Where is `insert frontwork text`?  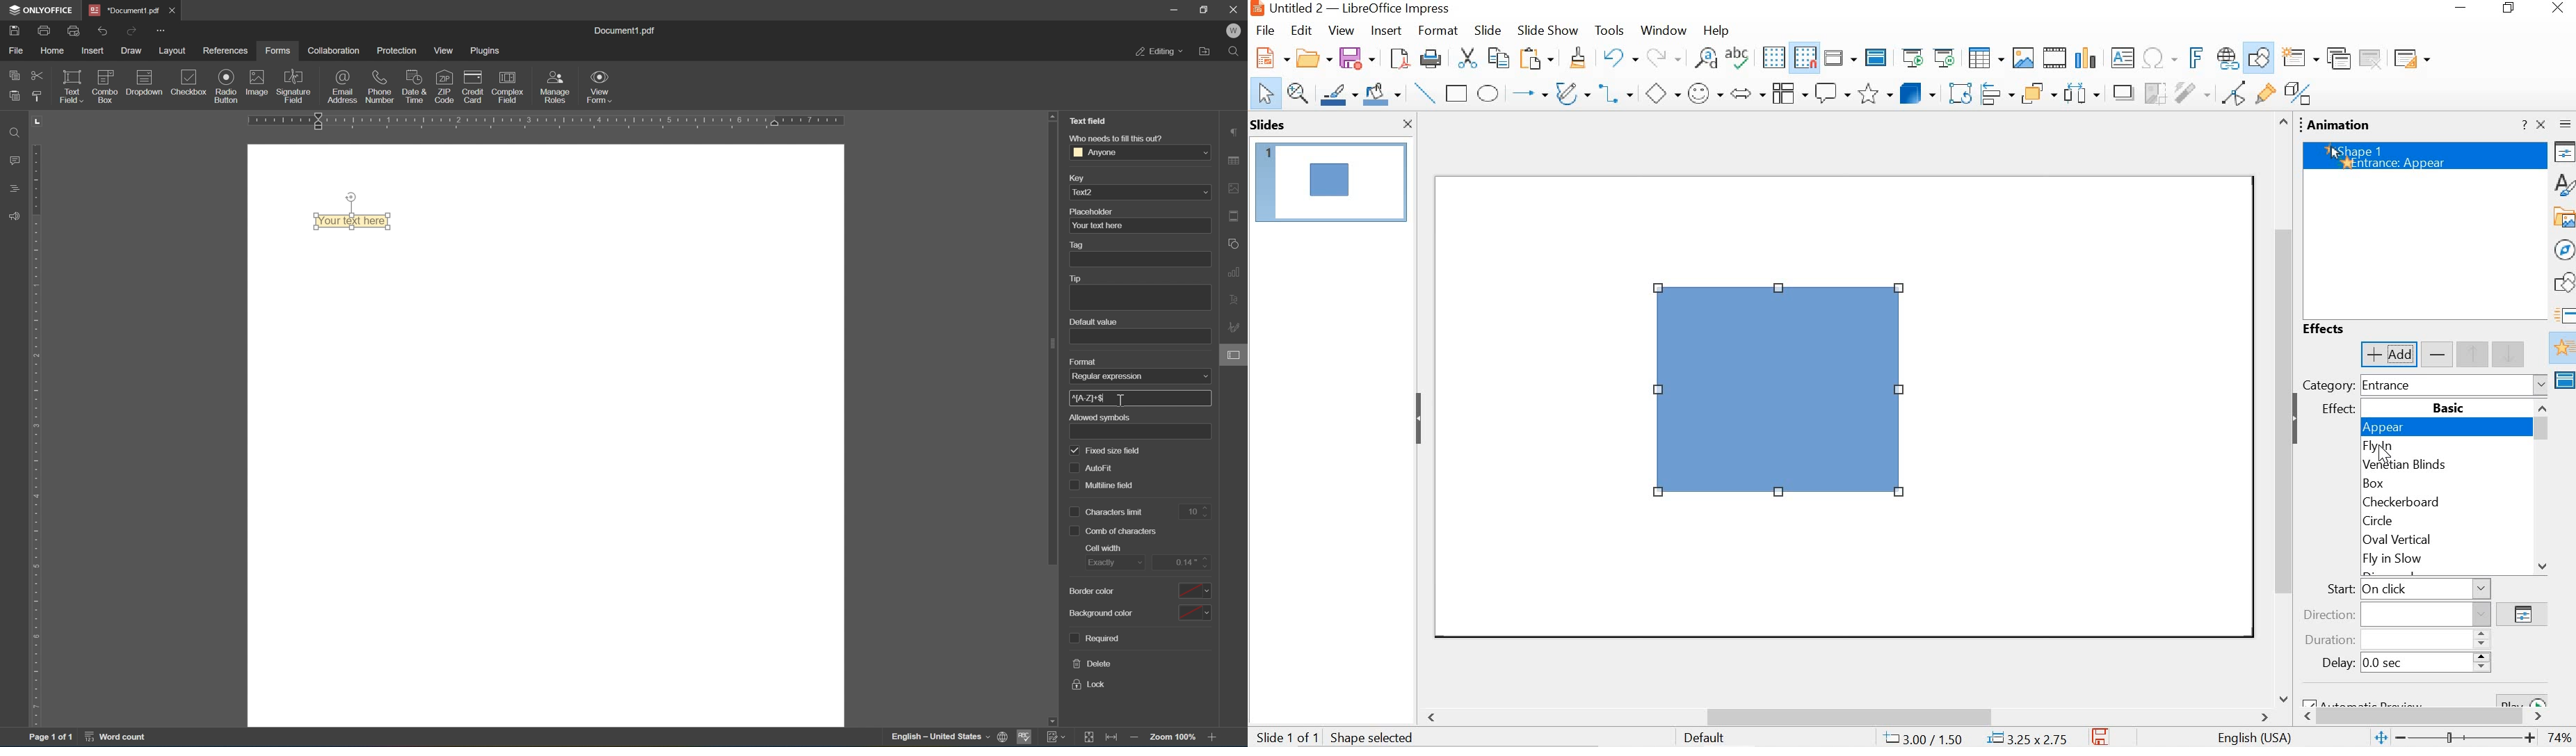
insert frontwork text is located at coordinates (2198, 58).